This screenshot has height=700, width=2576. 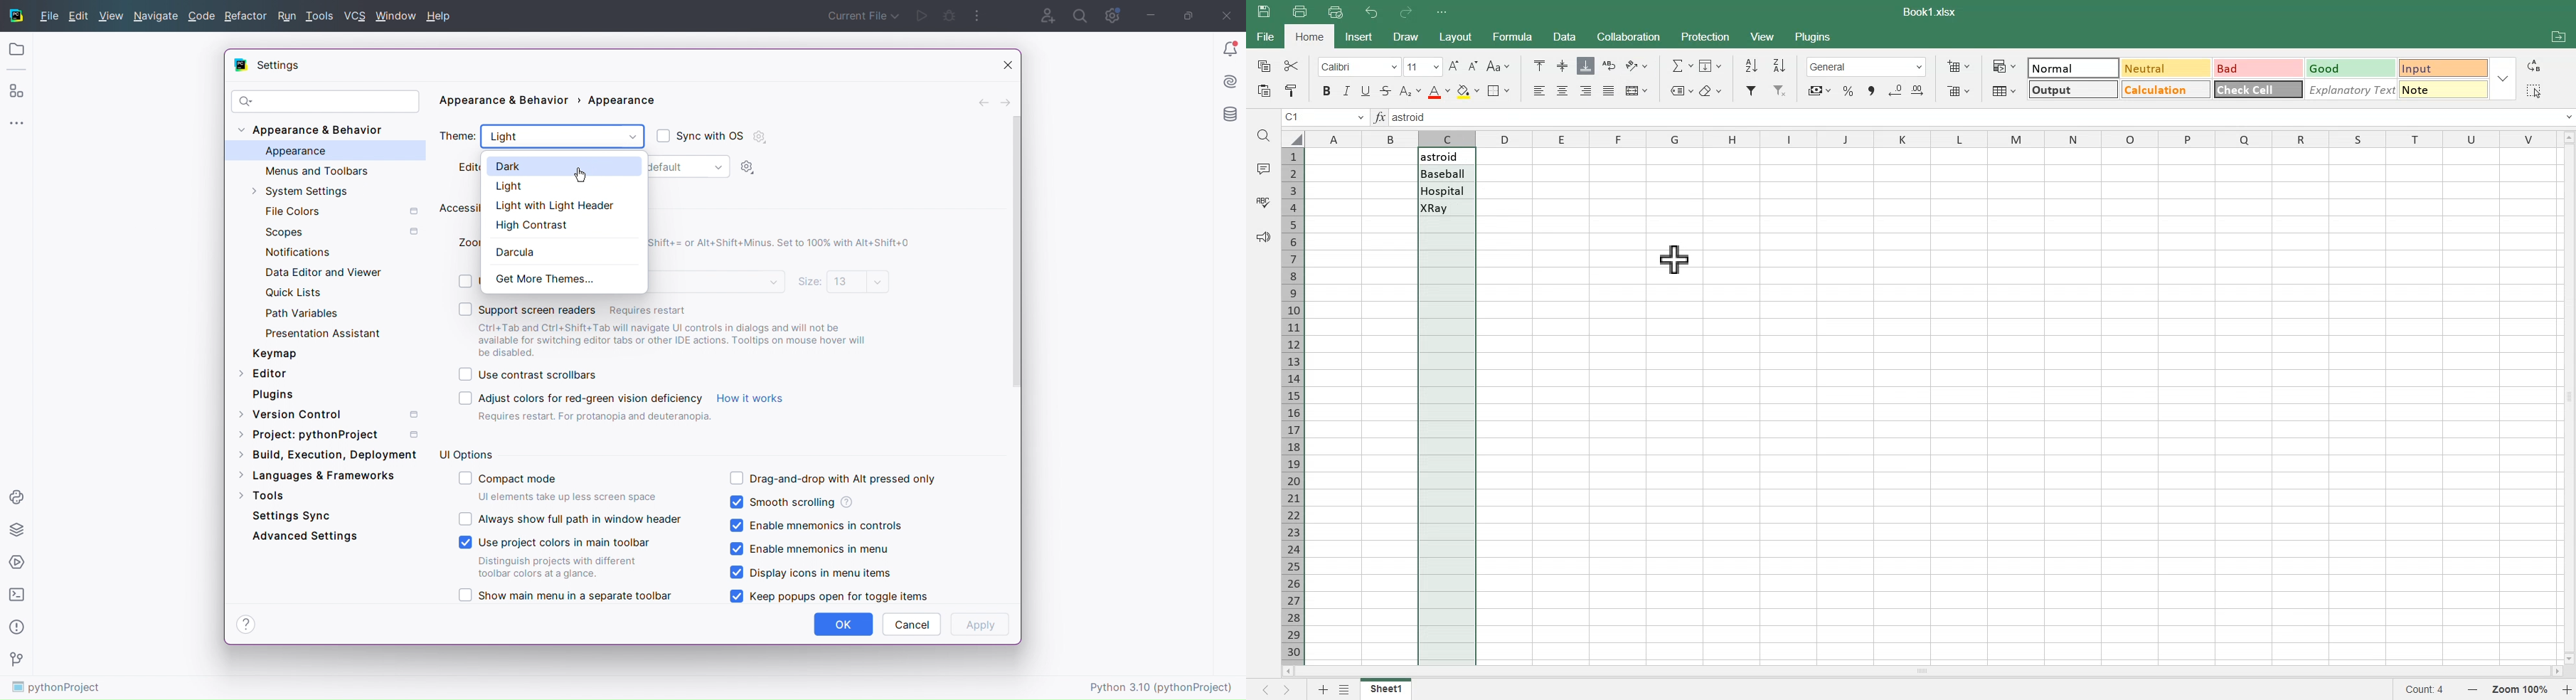 What do you see at coordinates (1262, 90) in the screenshot?
I see `Paste` at bounding box center [1262, 90].